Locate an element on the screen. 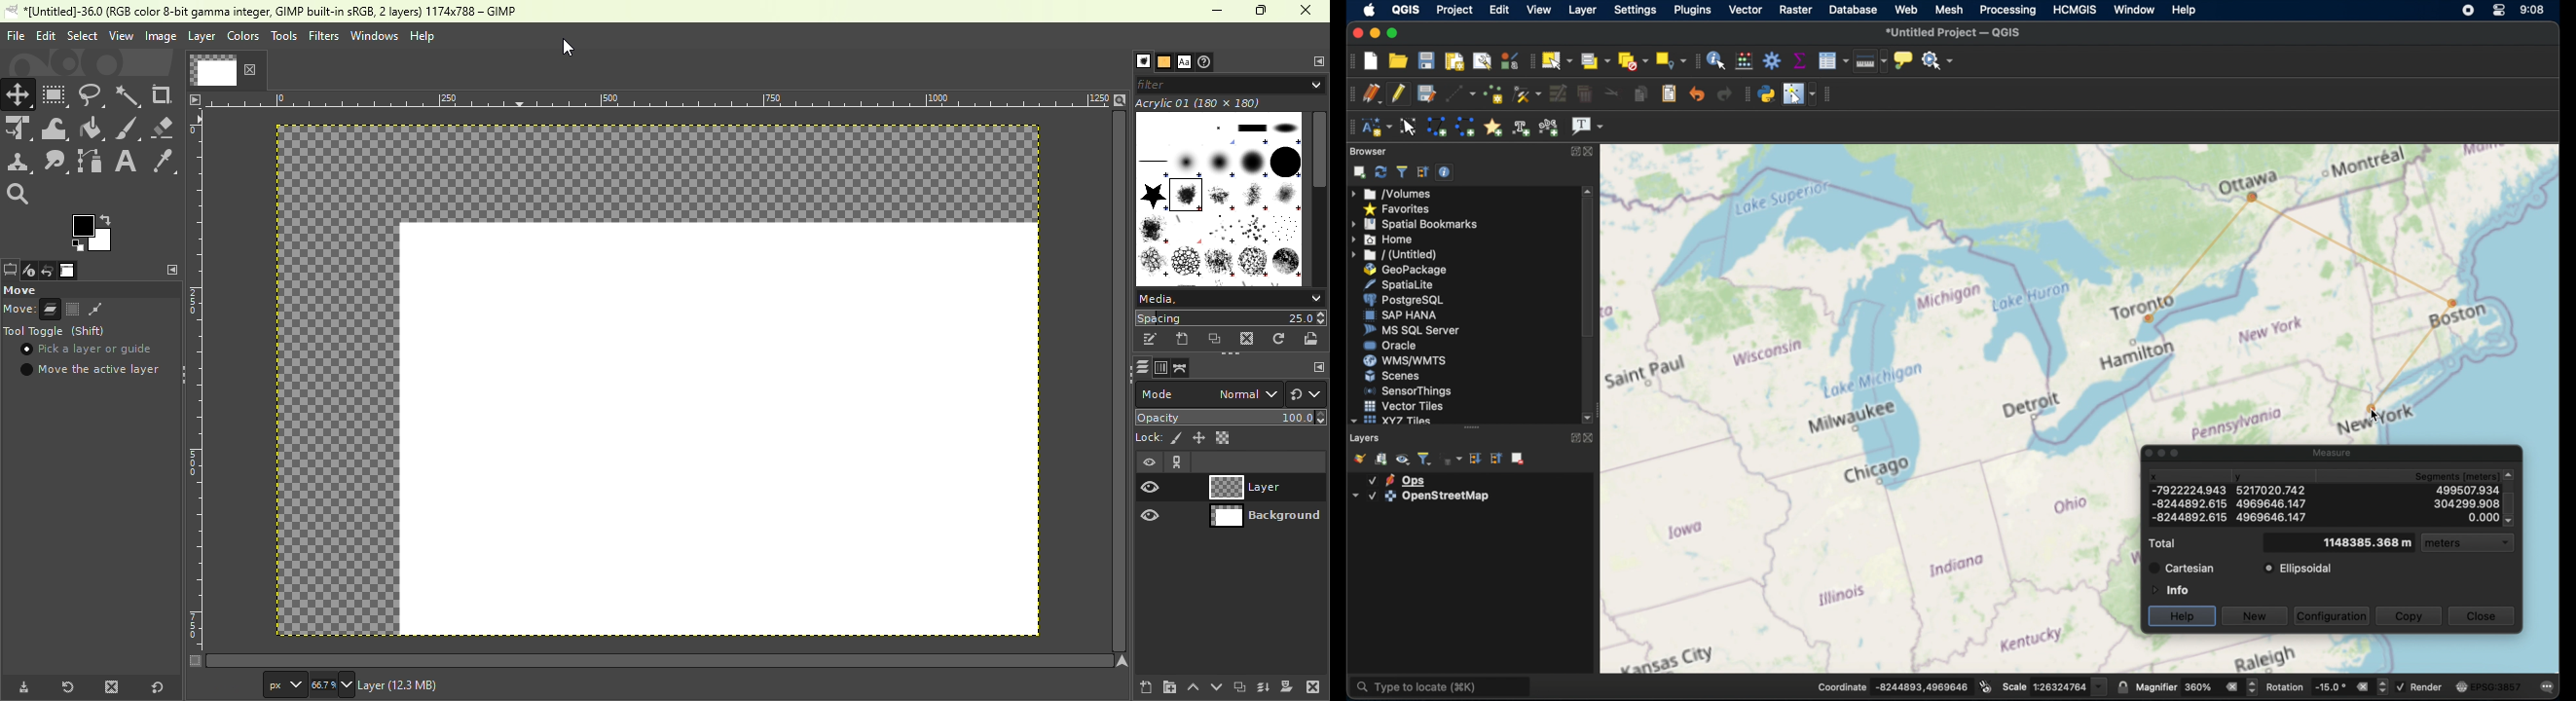  Fuzzy select tool is located at coordinates (130, 94).